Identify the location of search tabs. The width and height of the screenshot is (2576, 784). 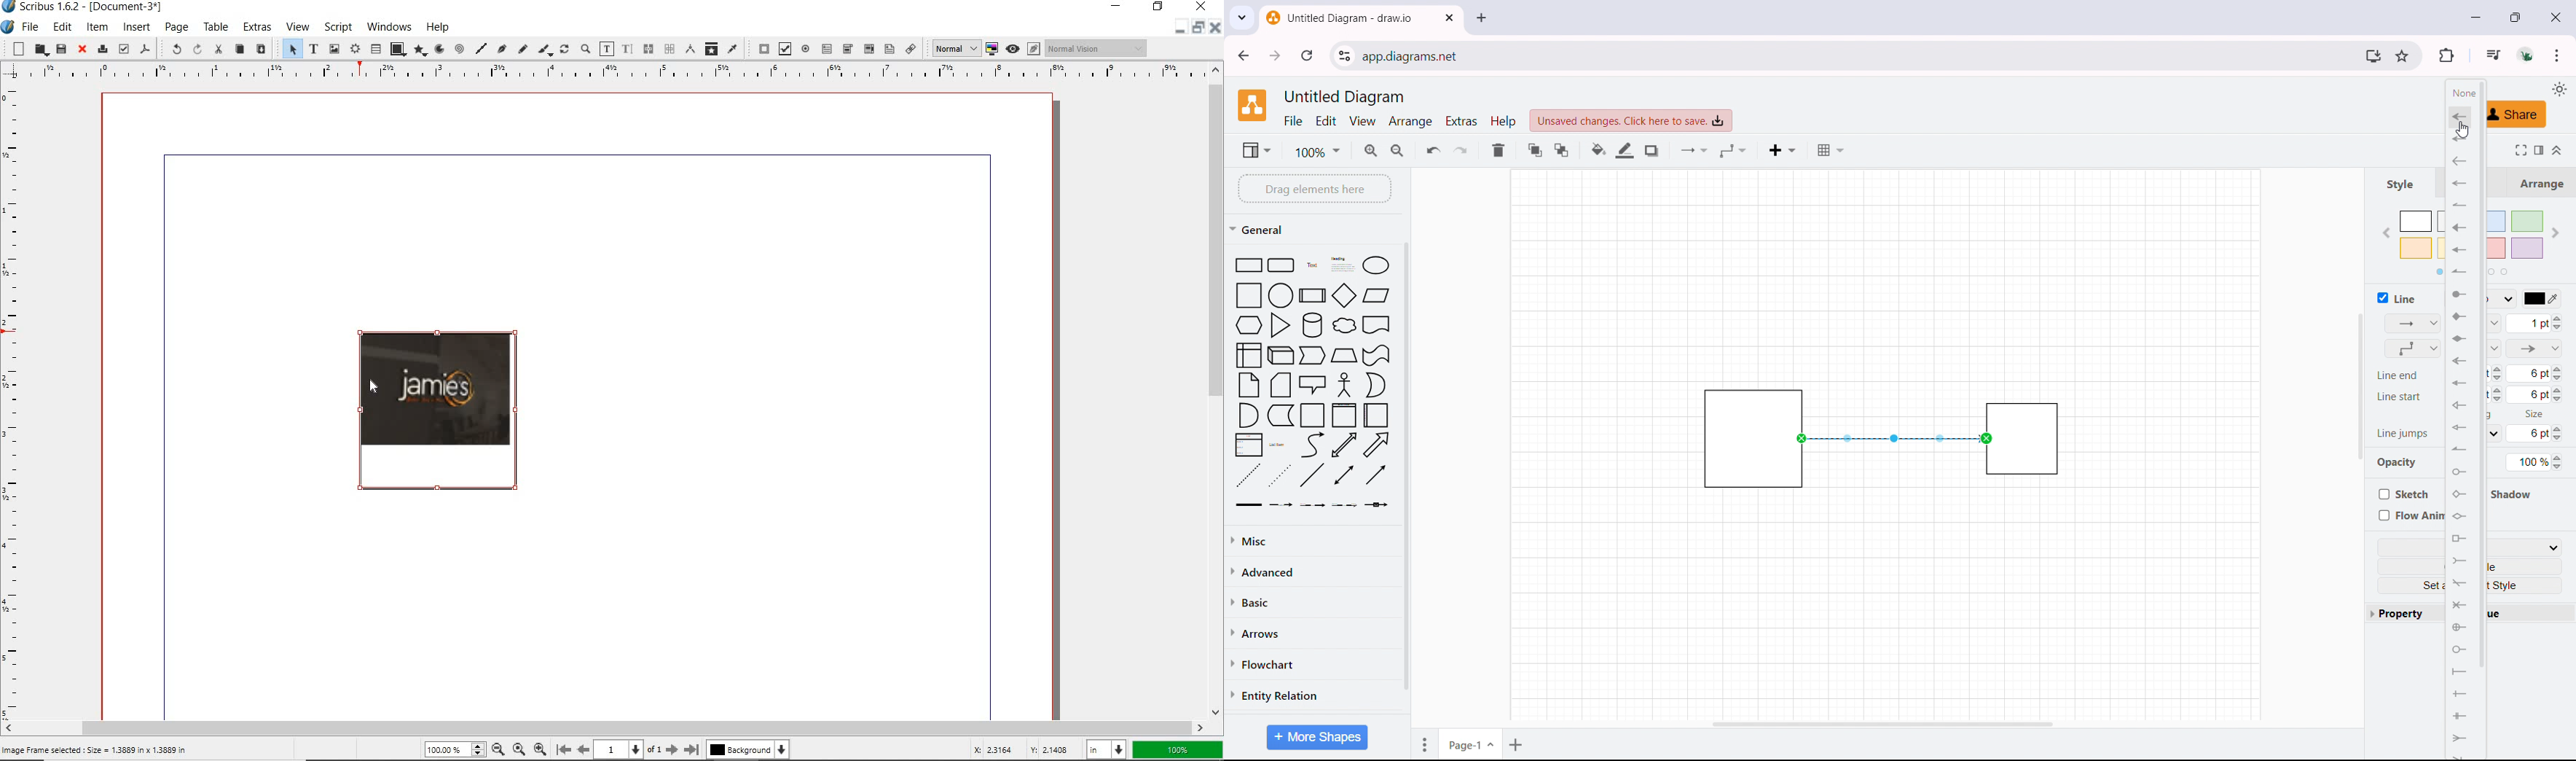
(1241, 18).